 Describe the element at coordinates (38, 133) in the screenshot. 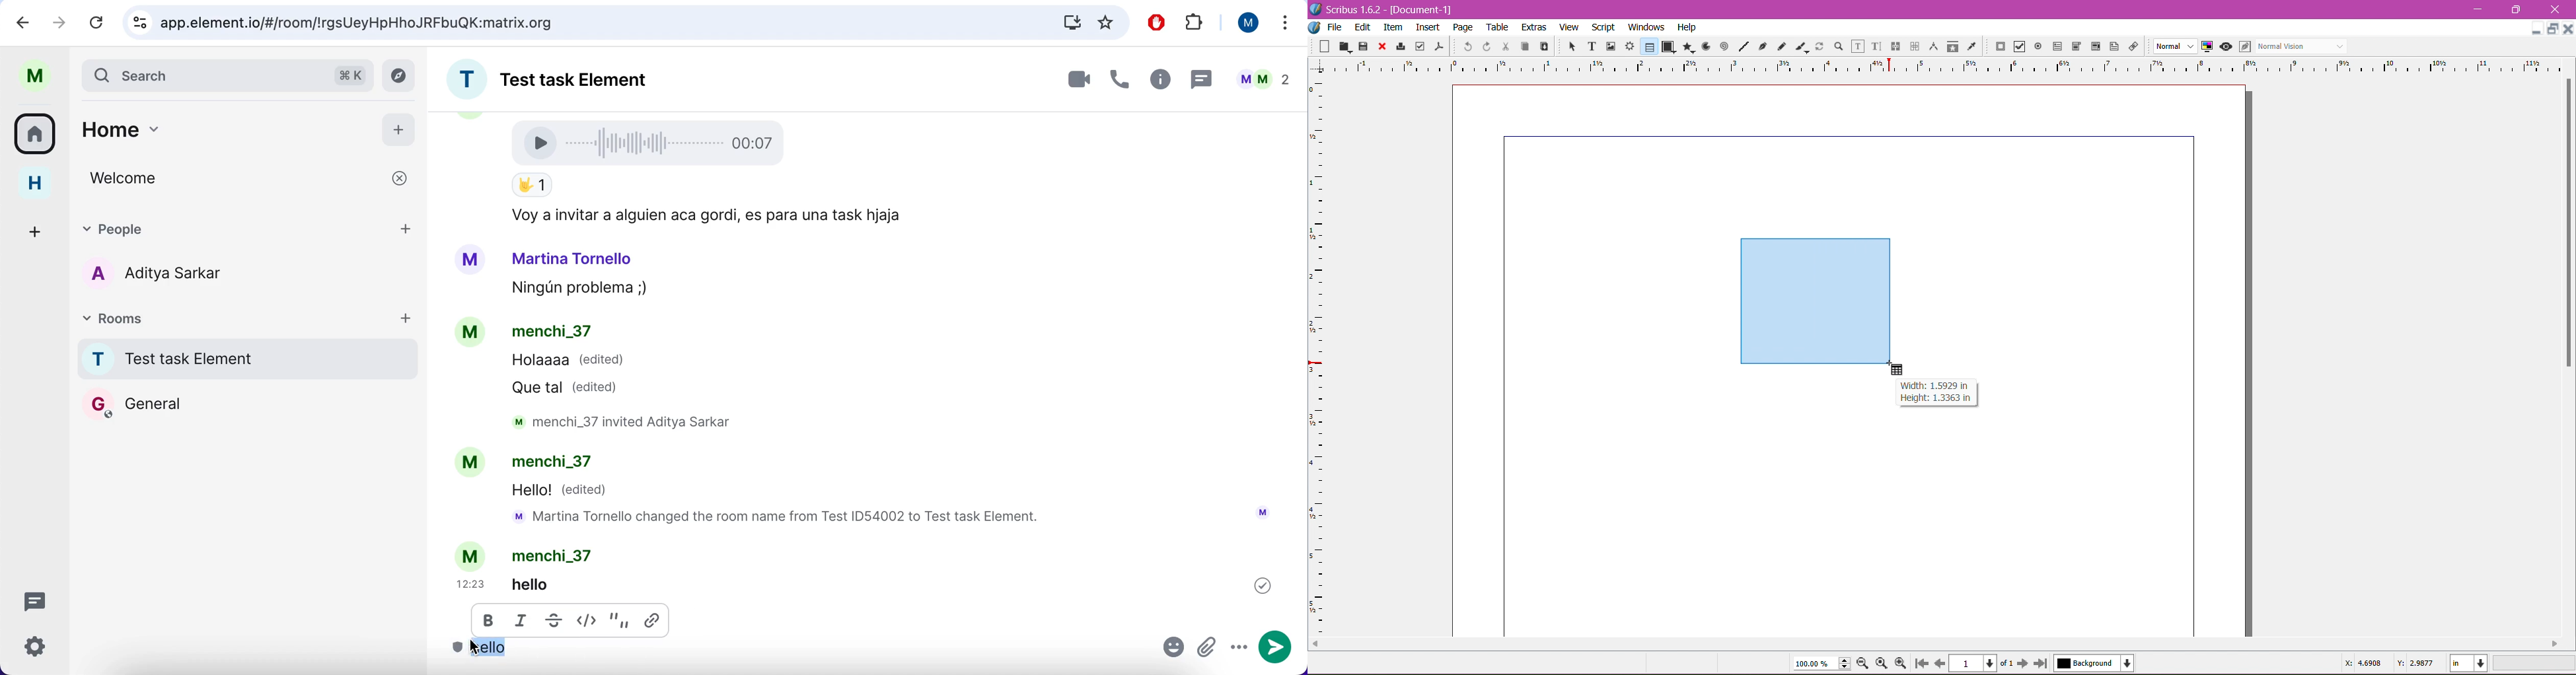

I see `rooms` at that location.